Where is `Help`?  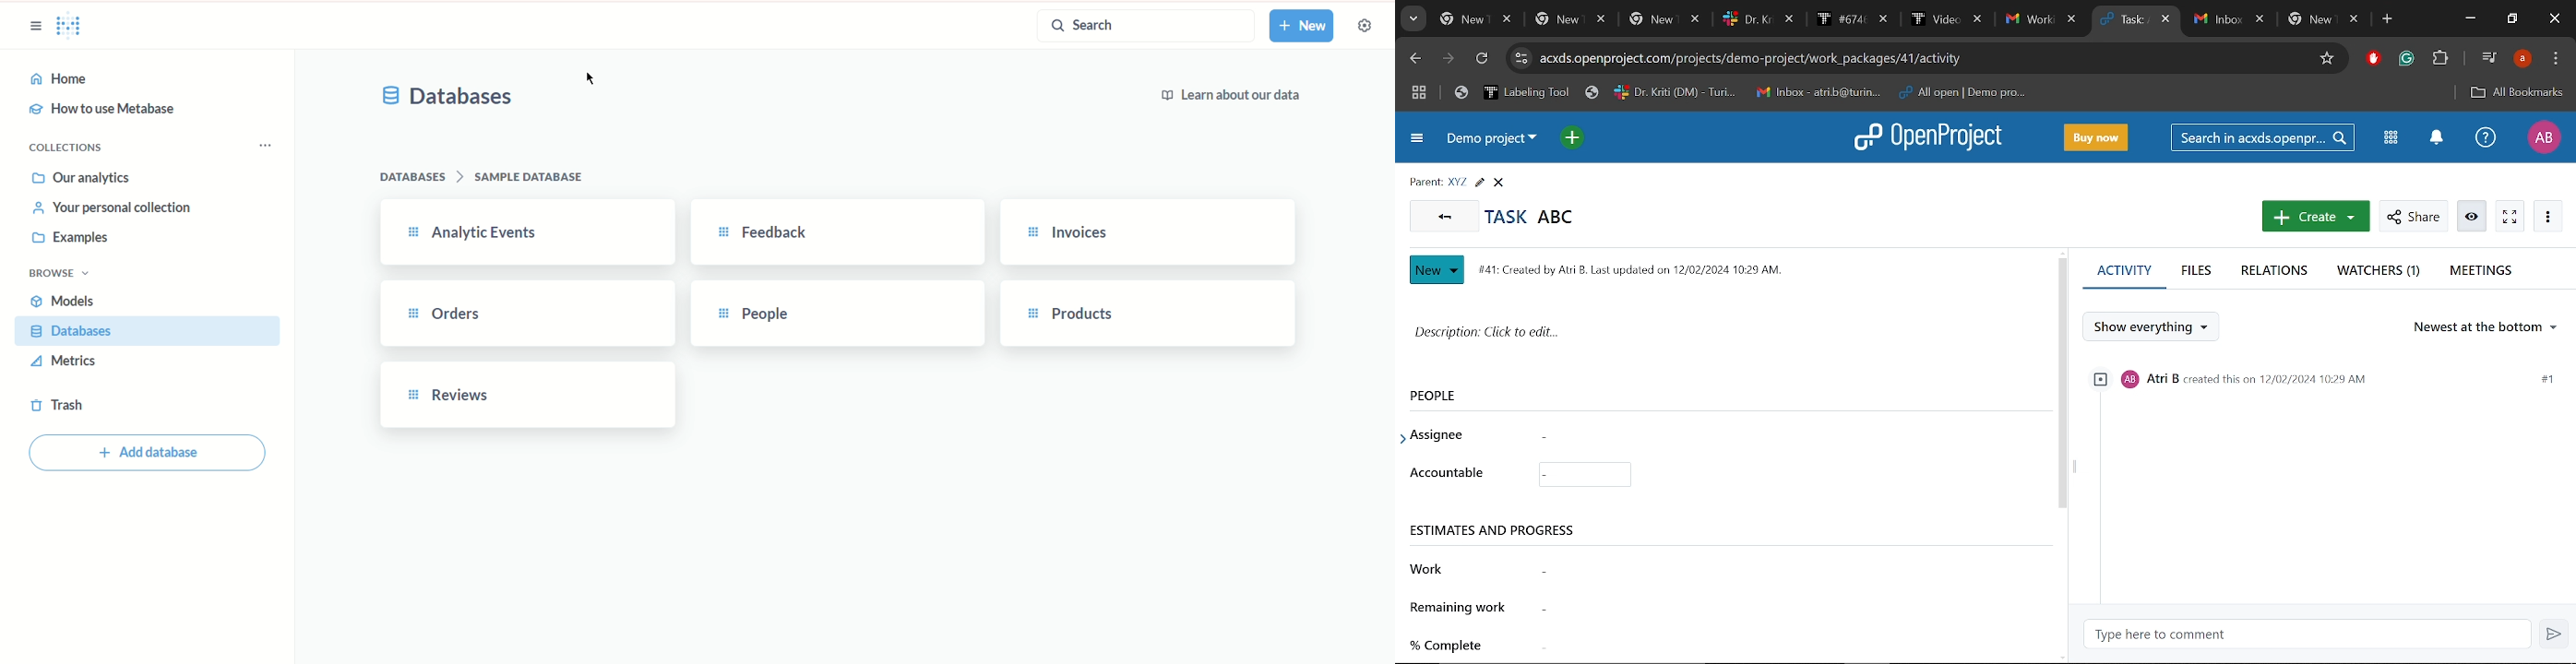
Help is located at coordinates (2486, 138).